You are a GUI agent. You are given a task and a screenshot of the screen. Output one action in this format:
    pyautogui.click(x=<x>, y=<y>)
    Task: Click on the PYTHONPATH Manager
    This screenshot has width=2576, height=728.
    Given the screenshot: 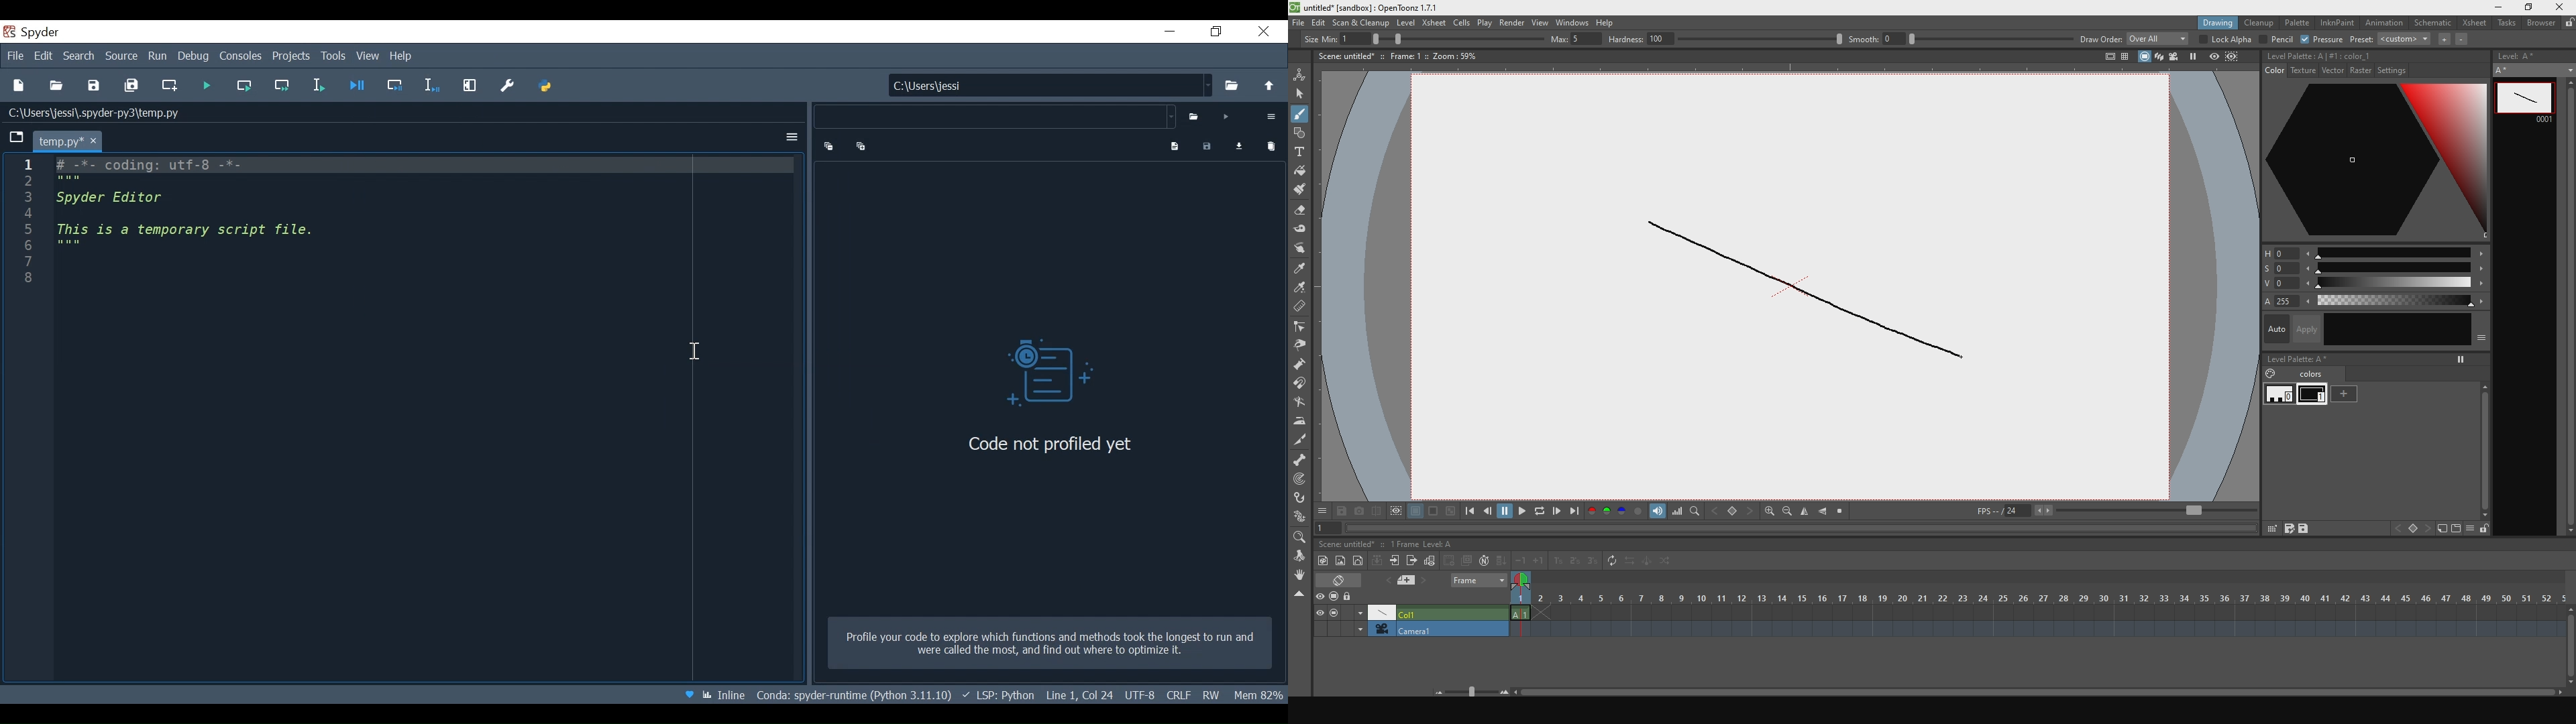 What is the action you would take?
    pyautogui.click(x=548, y=86)
    